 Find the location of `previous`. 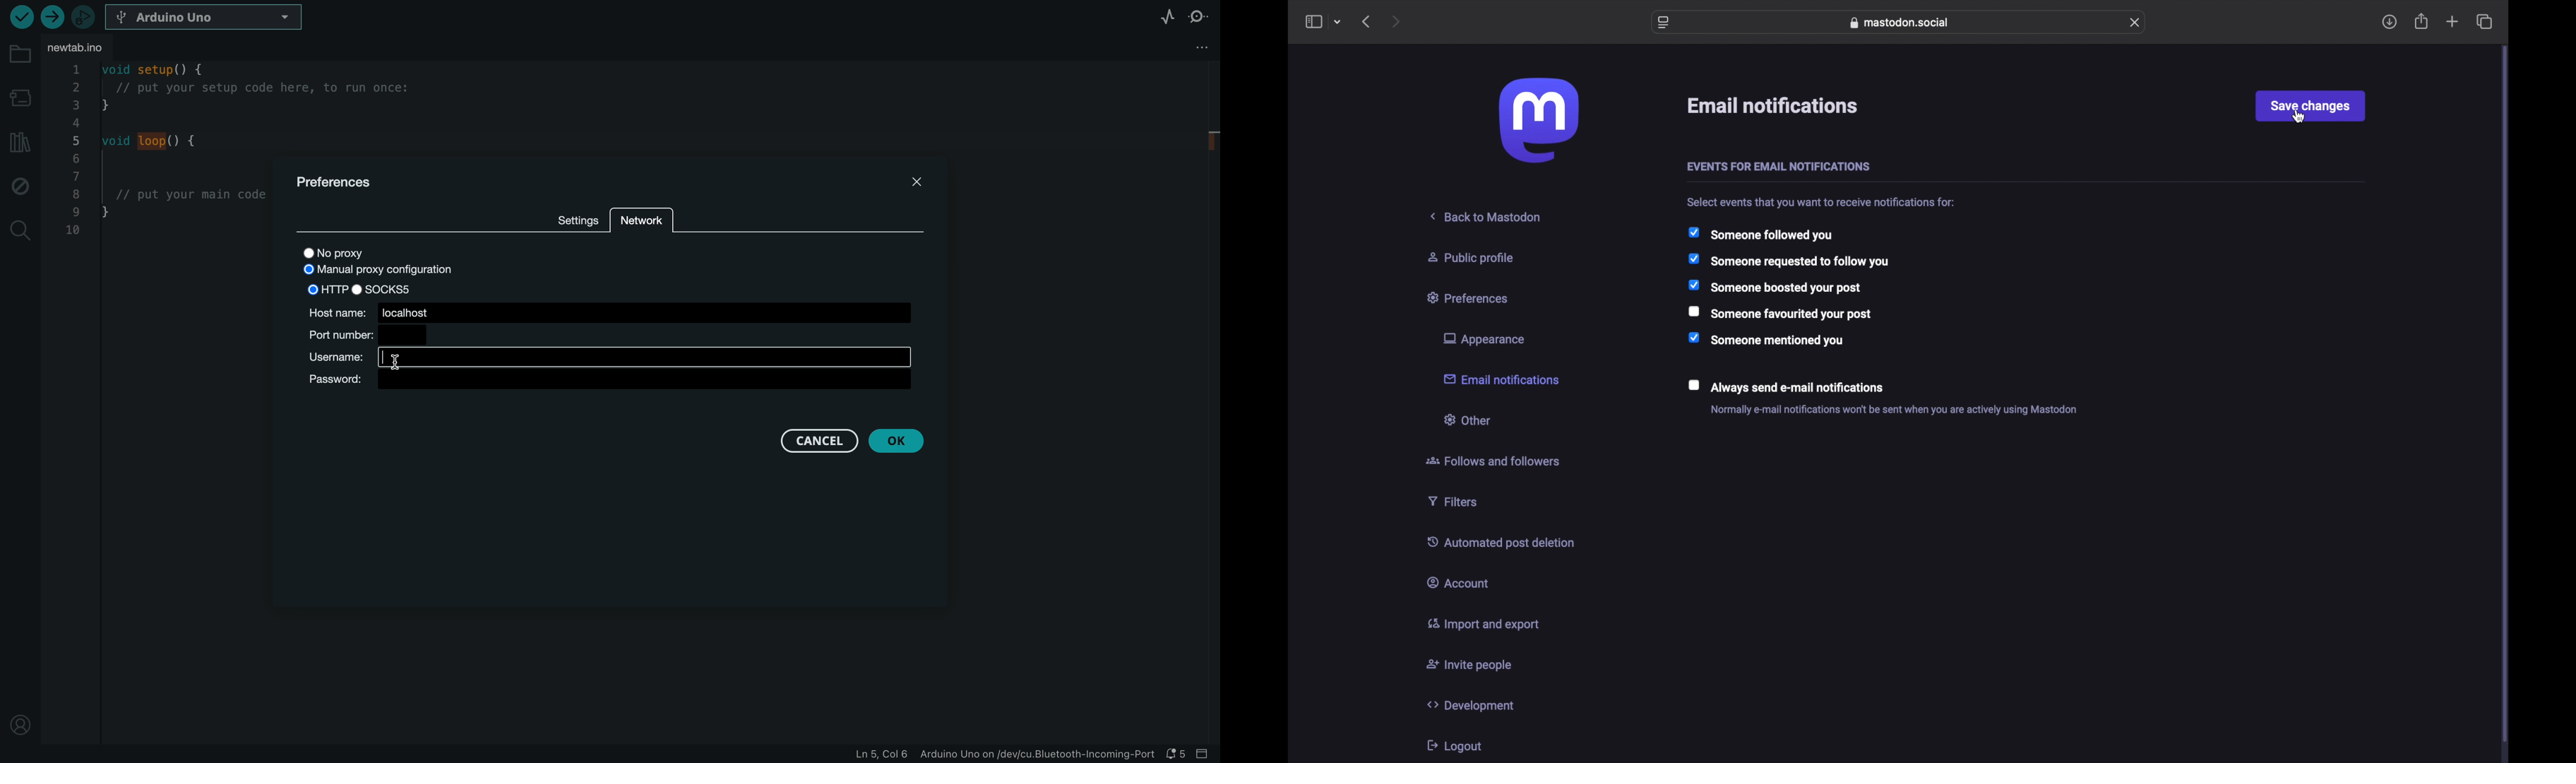

previous is located at coordinates (1366, 21).